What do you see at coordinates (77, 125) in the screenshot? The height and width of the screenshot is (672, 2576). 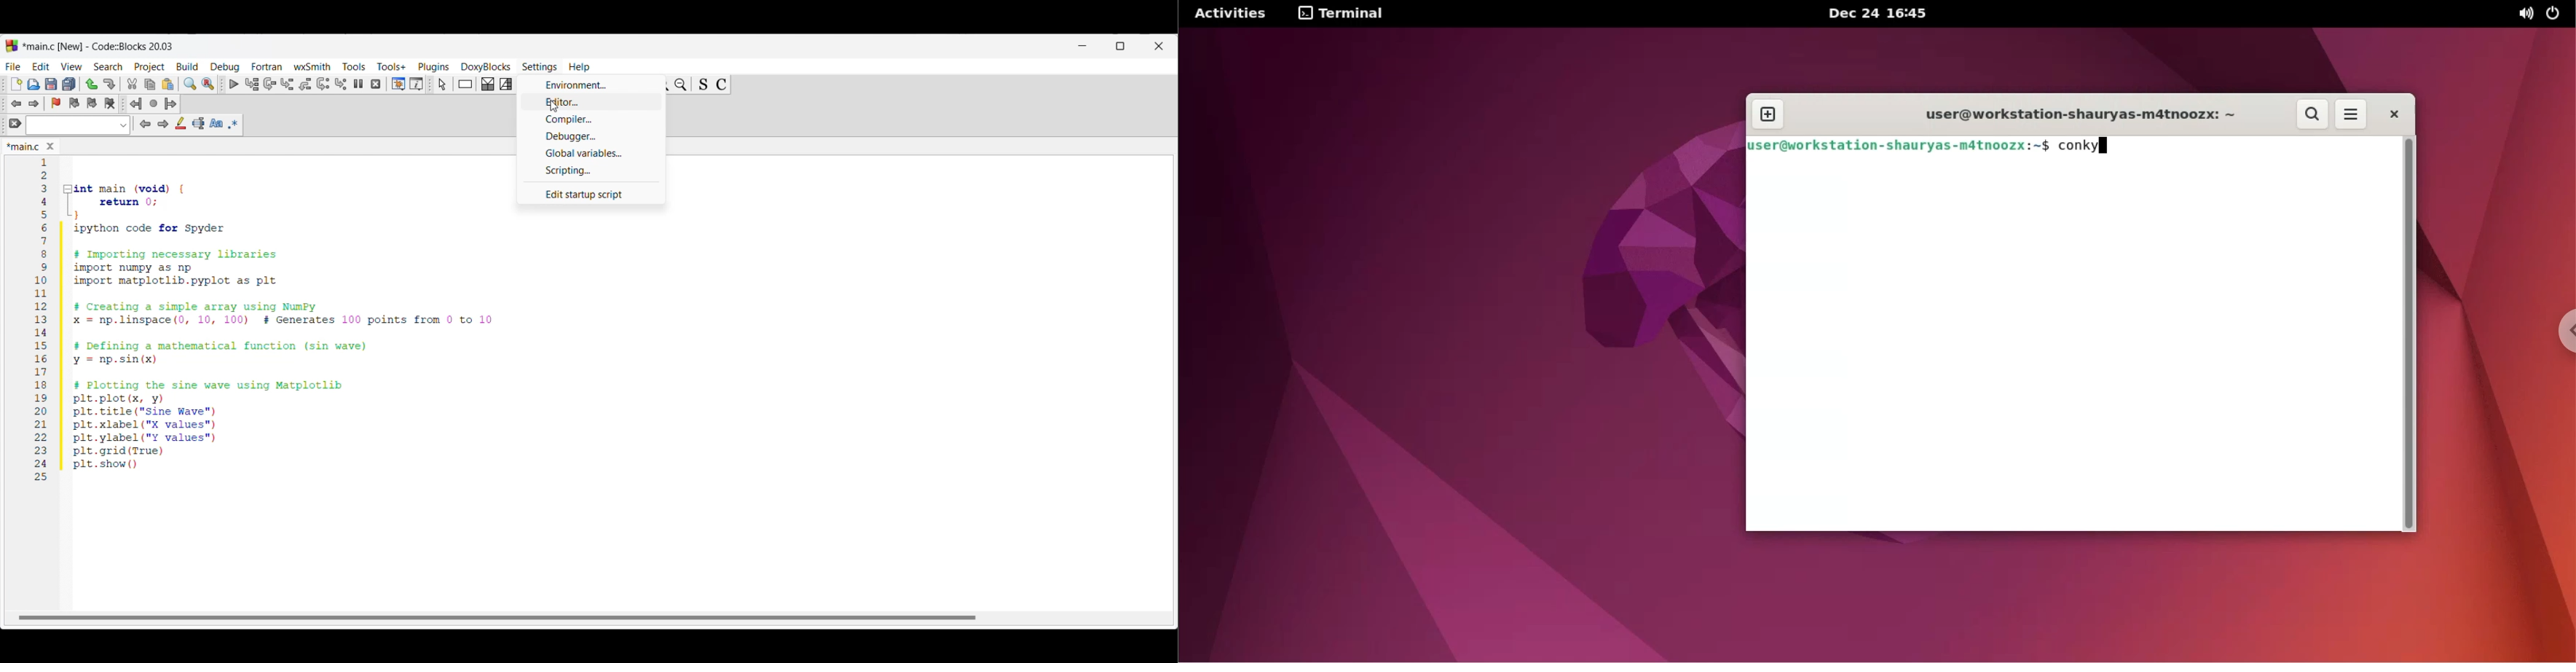 I see `Text box and text options` at bounding box center [77, 125].